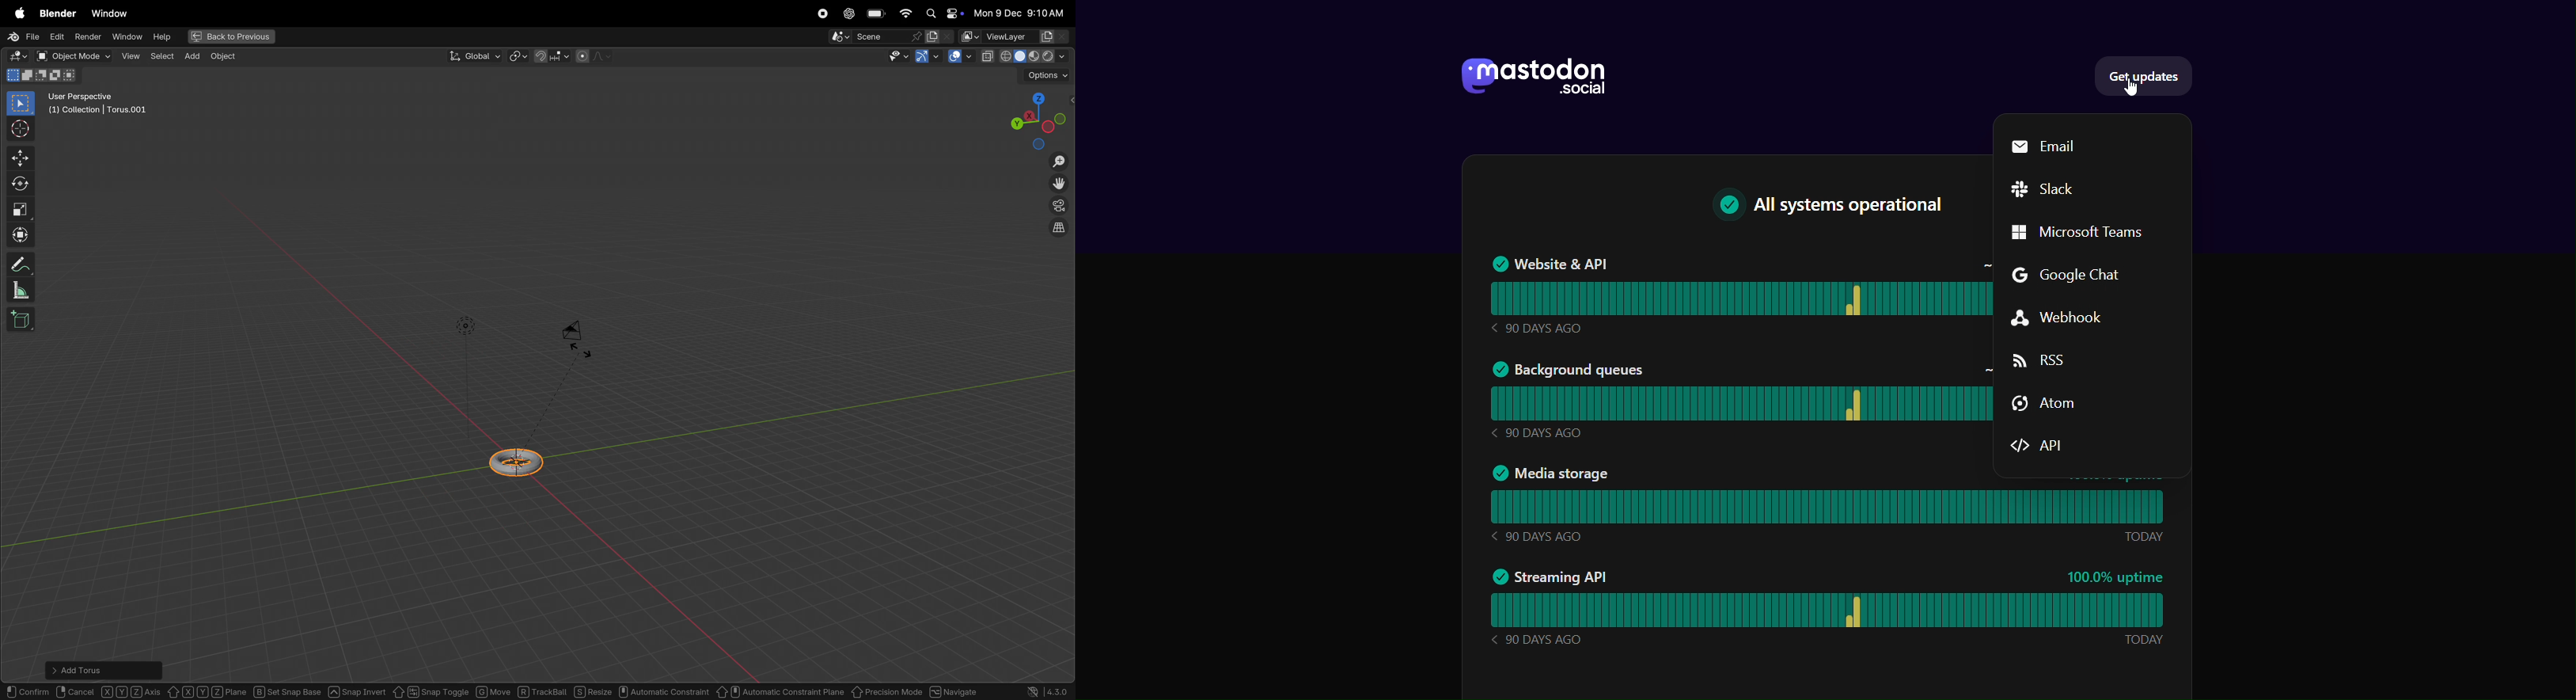  What do you see at coordinates (2047, 147) in the screenshot?
I see `Email` at bounding box center [2047, 147].